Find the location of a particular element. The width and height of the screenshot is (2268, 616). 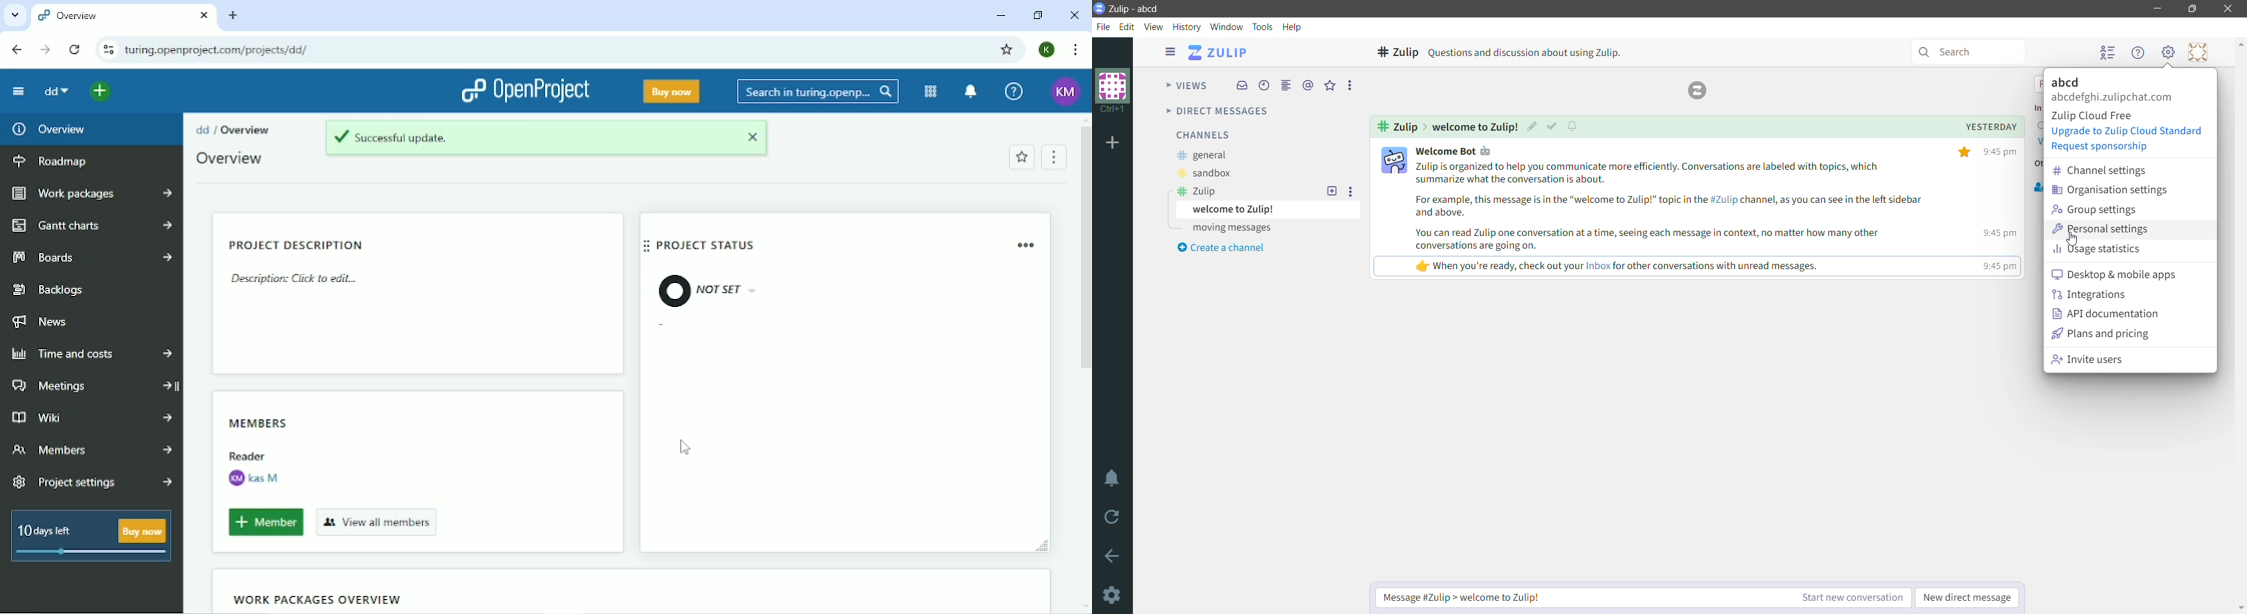

Settings is located at coordinates (1113, 596).